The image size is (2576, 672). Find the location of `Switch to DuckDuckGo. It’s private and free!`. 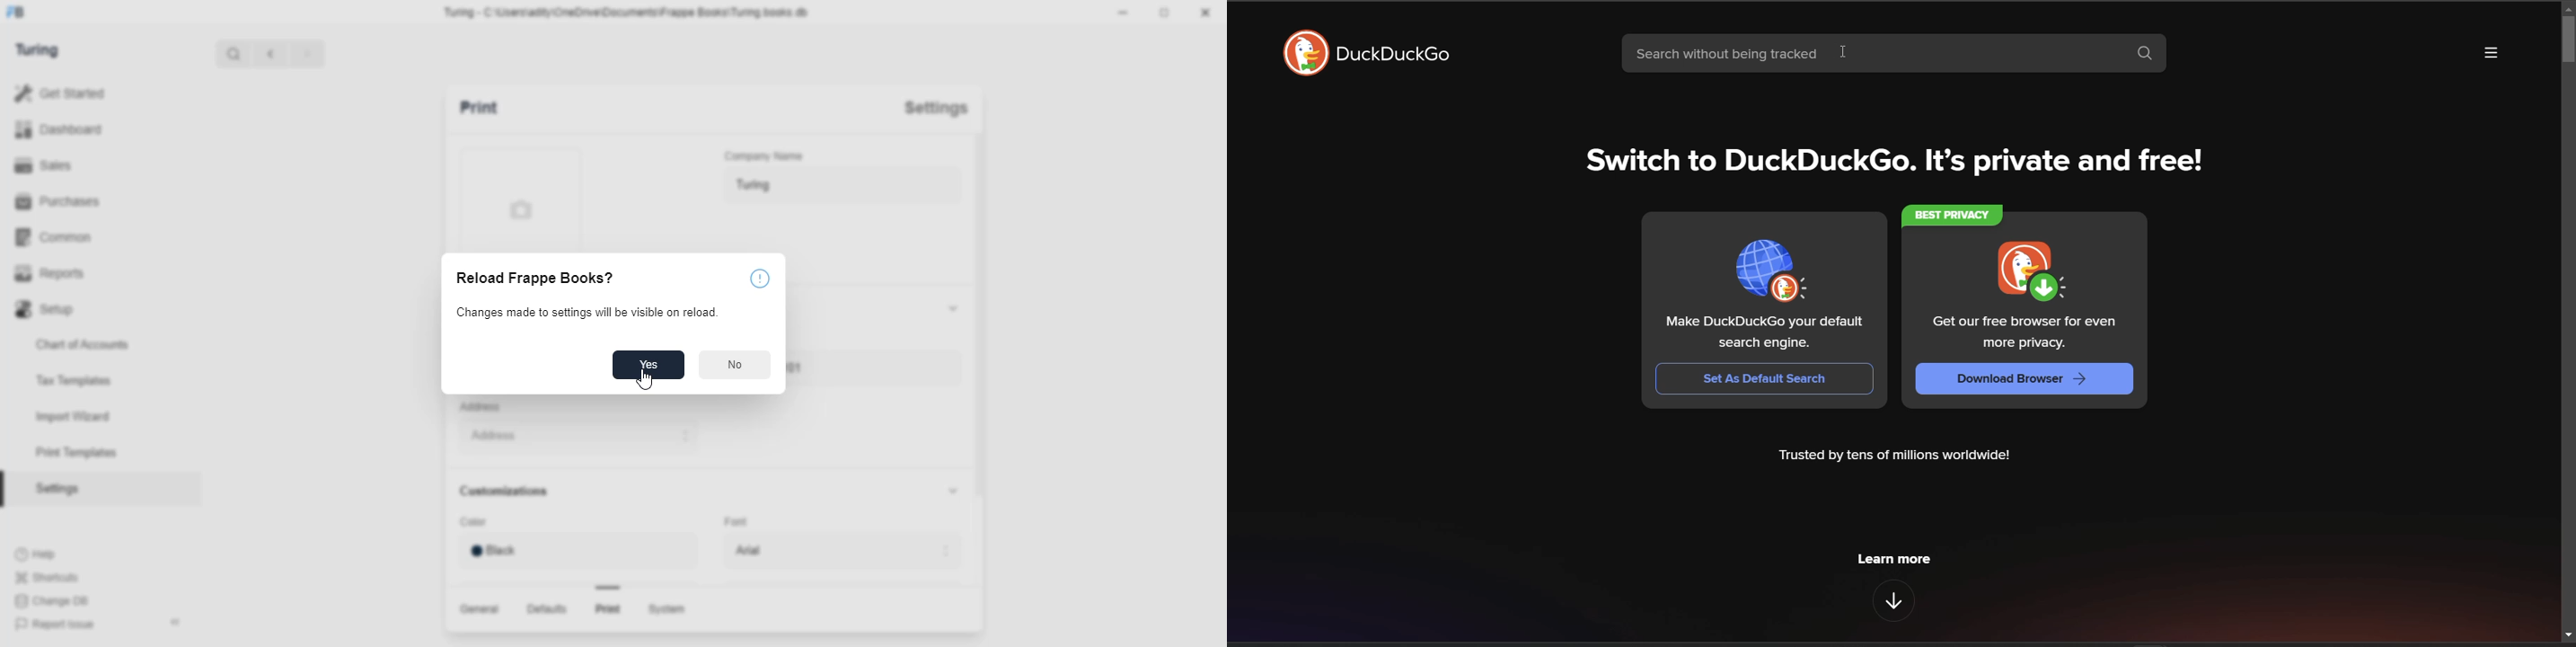

Switch to DuckDuckGo. It’s private and free! is located at coordinates (1895, 160).